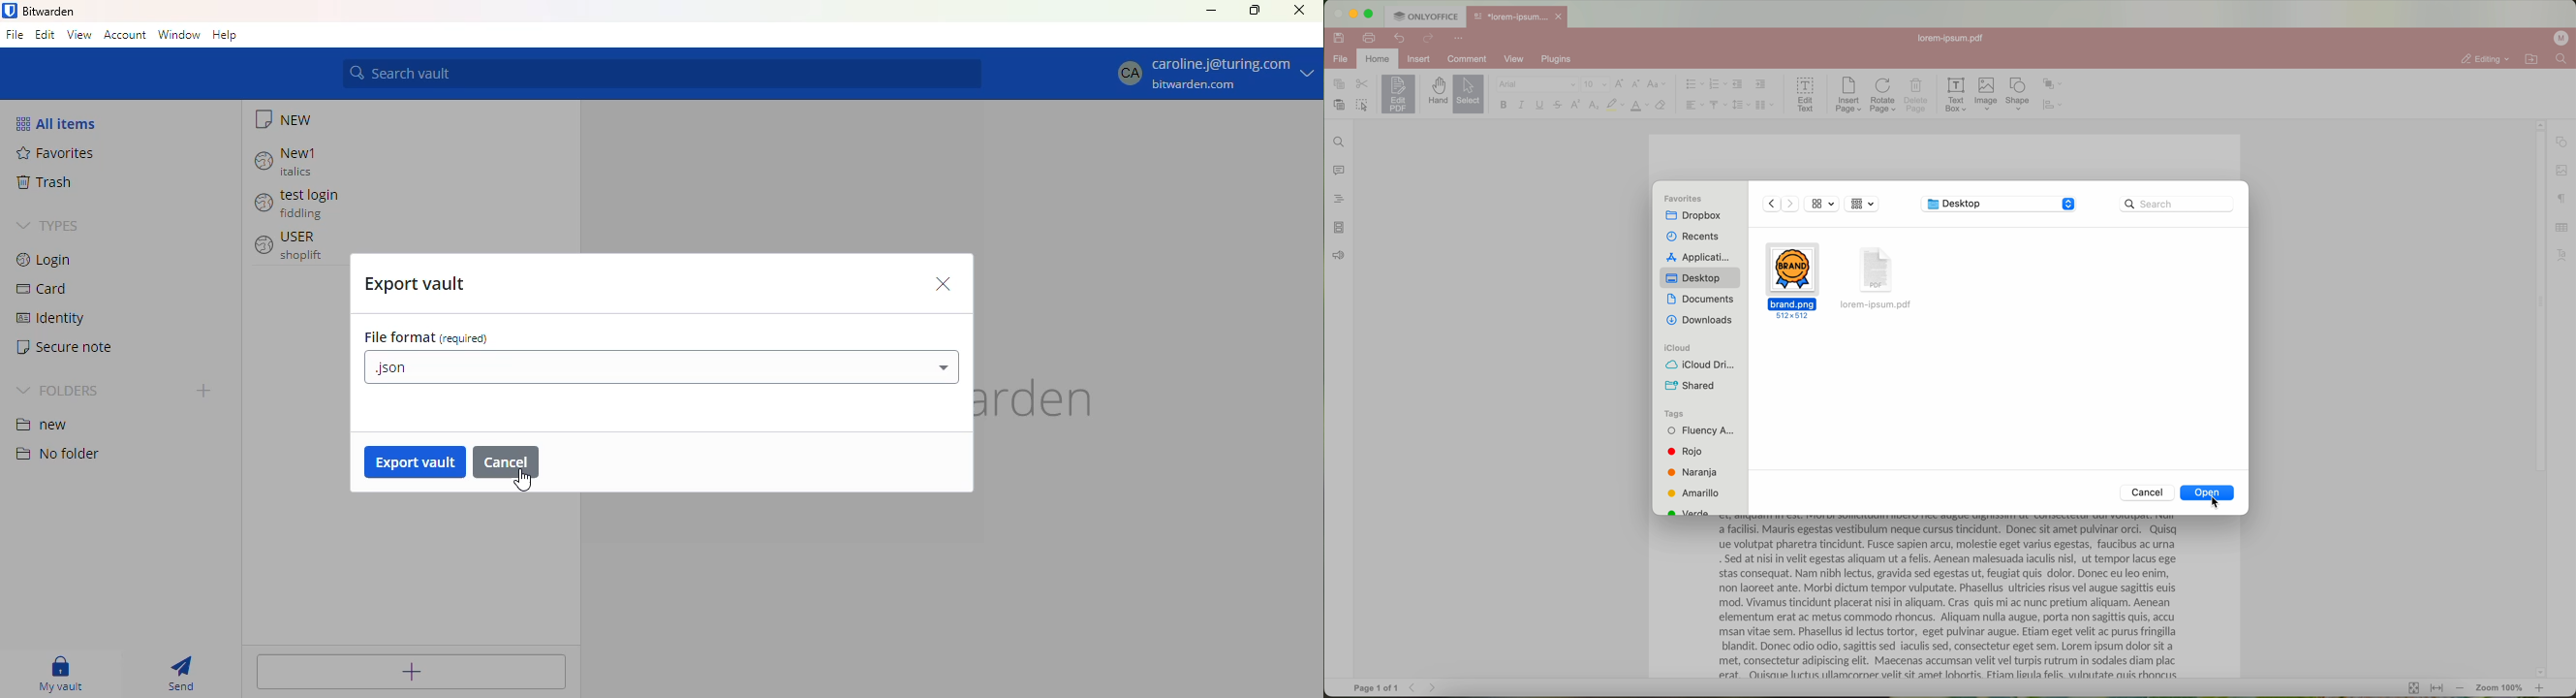  What do you see at coordinates (1793, 283) in the screenshot?
I see `brand.png
512x512` at bounding box center [1793, 283].